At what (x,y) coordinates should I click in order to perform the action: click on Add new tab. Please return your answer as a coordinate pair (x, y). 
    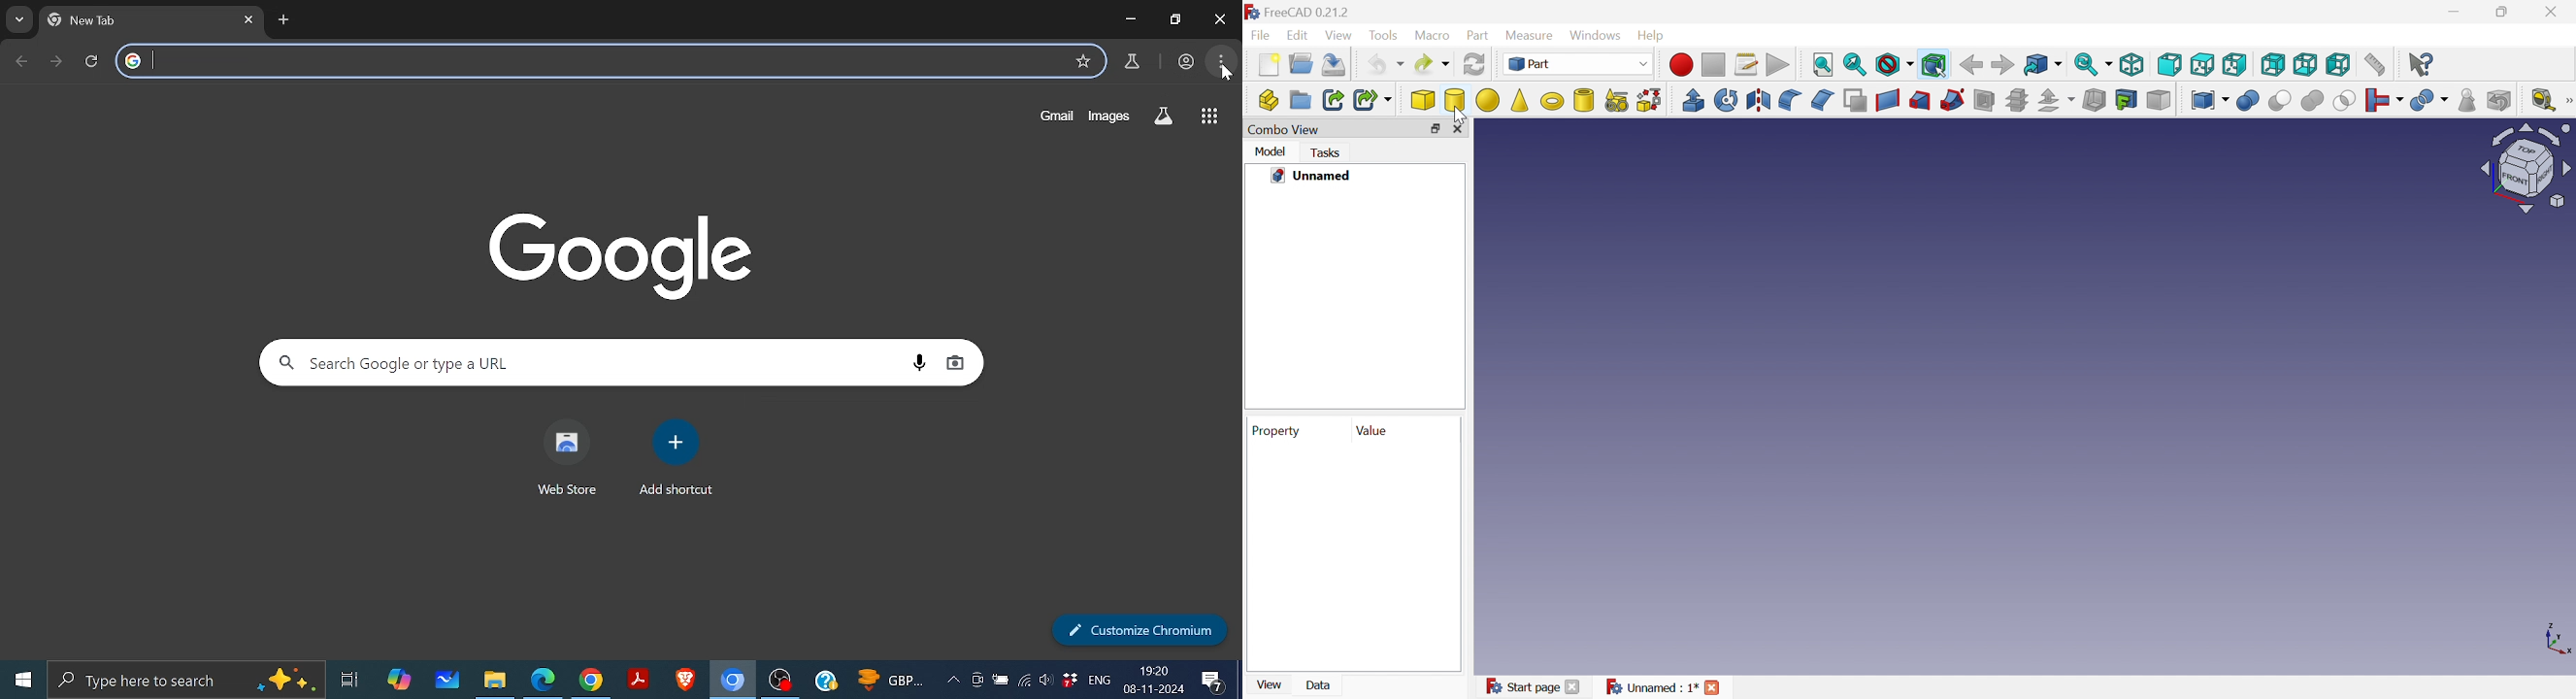
    Looking at the image, I should click on (285, 20).